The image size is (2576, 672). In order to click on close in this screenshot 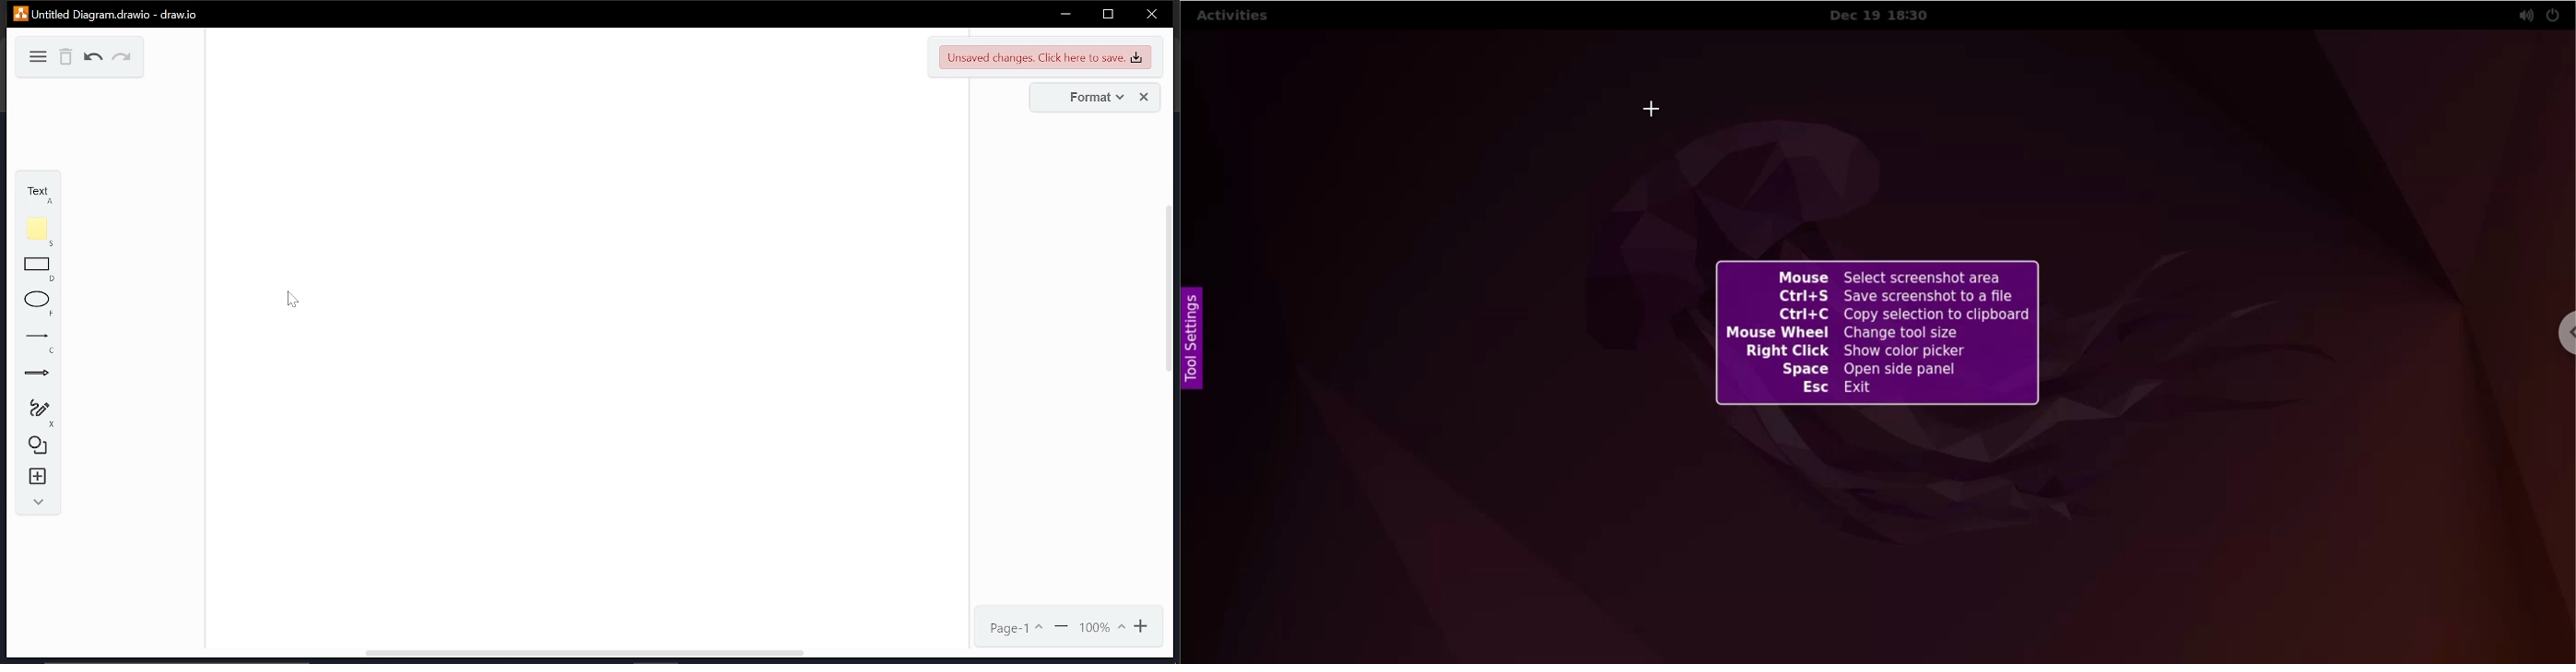, I will do `click(1151, 16)`.